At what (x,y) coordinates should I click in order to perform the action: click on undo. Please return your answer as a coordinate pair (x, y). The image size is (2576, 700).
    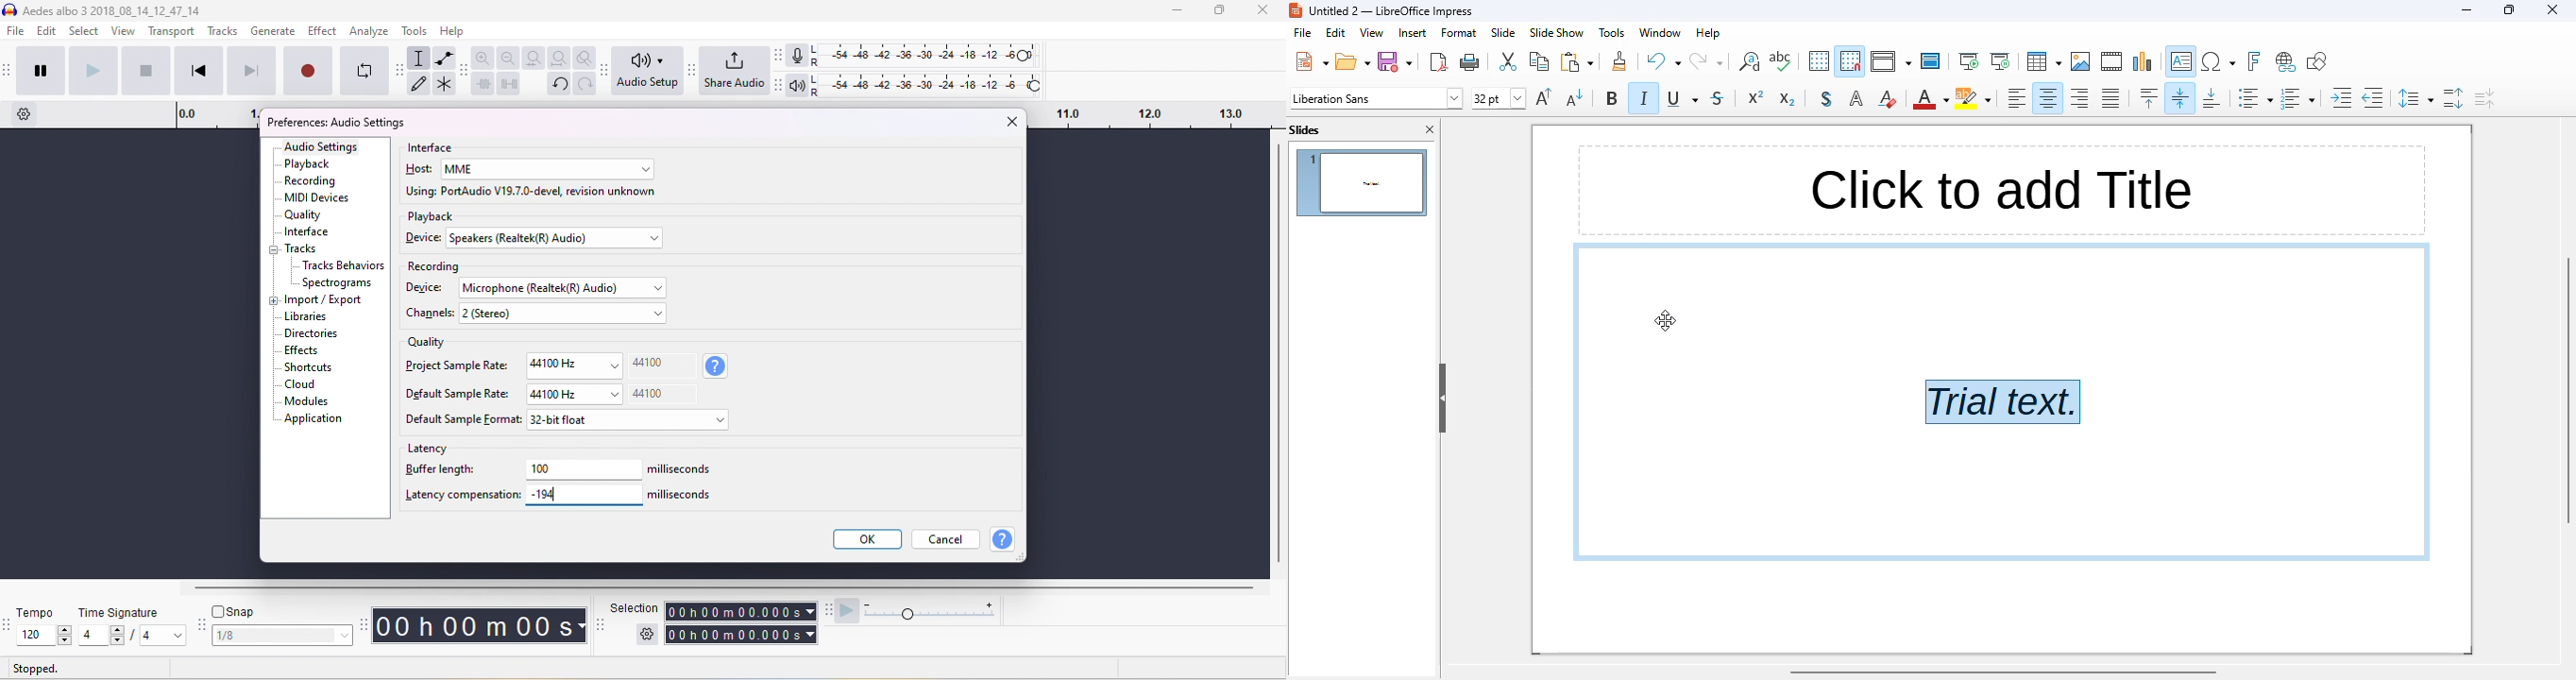
    Looking at the image, I should click on (559, 84).